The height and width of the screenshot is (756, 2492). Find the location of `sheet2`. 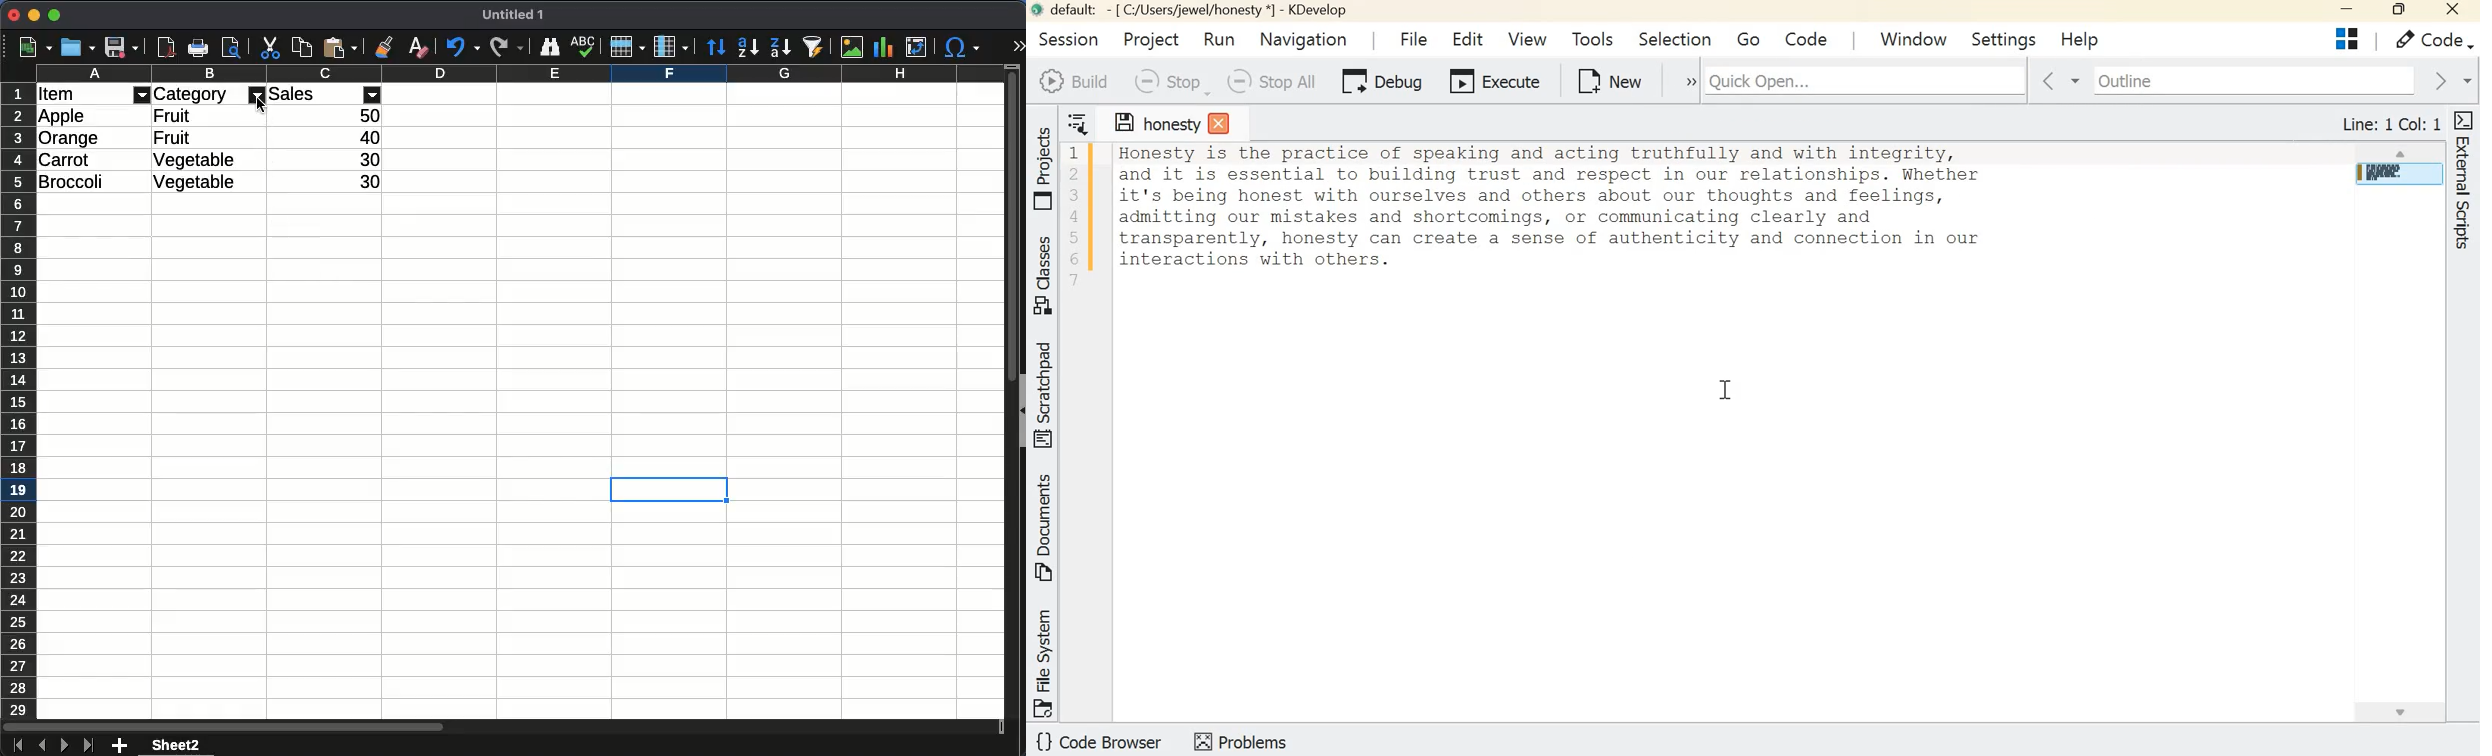

sheet2 is located at coordinates (179, 745).